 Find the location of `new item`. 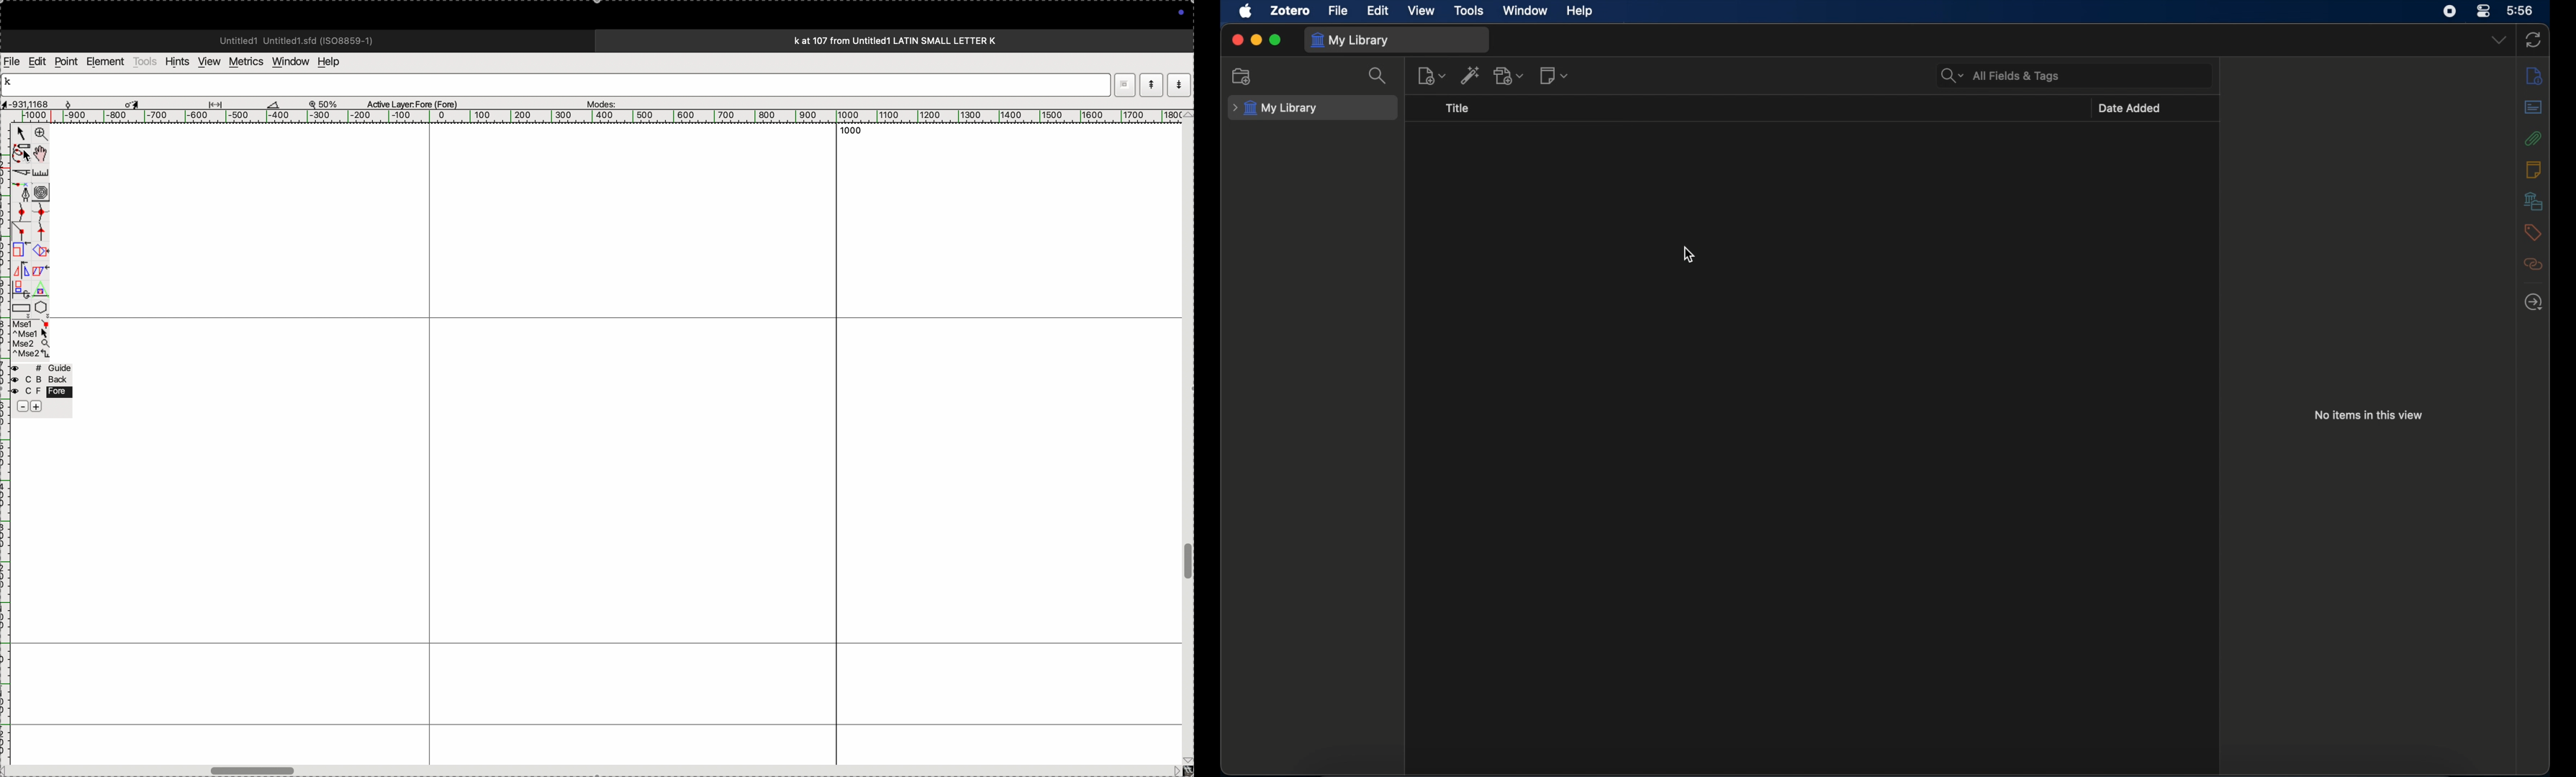

new item is located at coordinates (1432, 76).